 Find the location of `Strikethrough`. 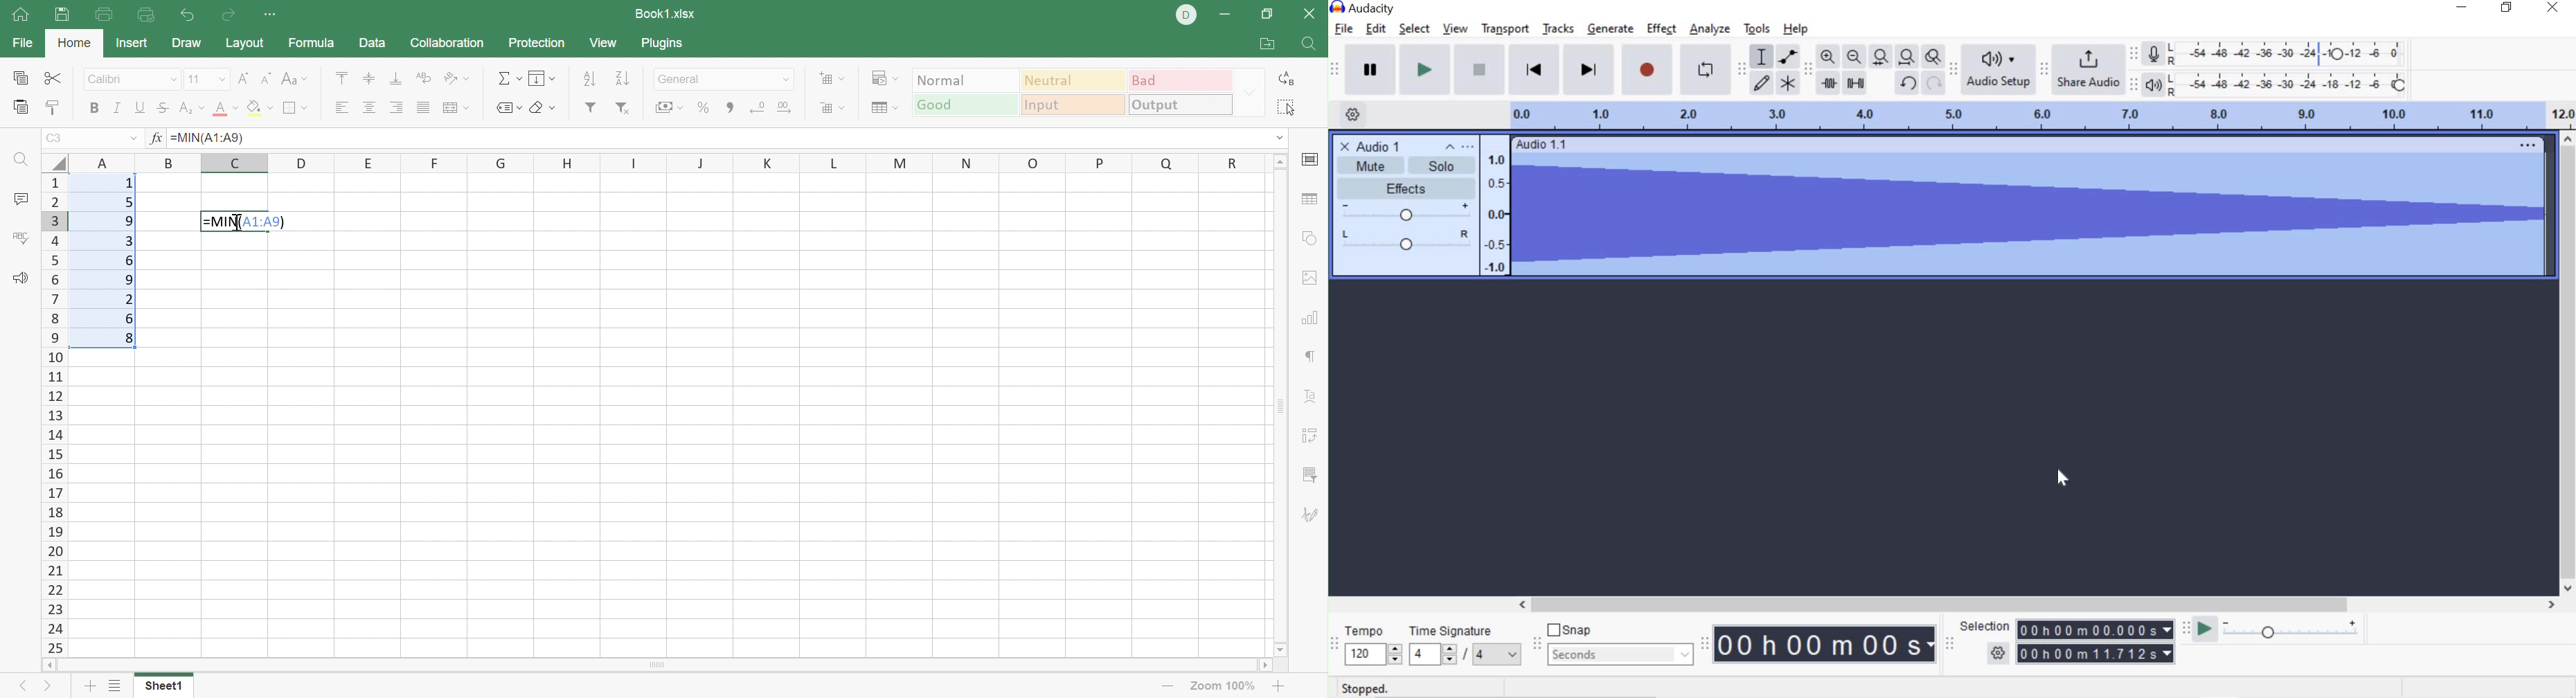

Strikethrough is located at coordinates (163, 108).